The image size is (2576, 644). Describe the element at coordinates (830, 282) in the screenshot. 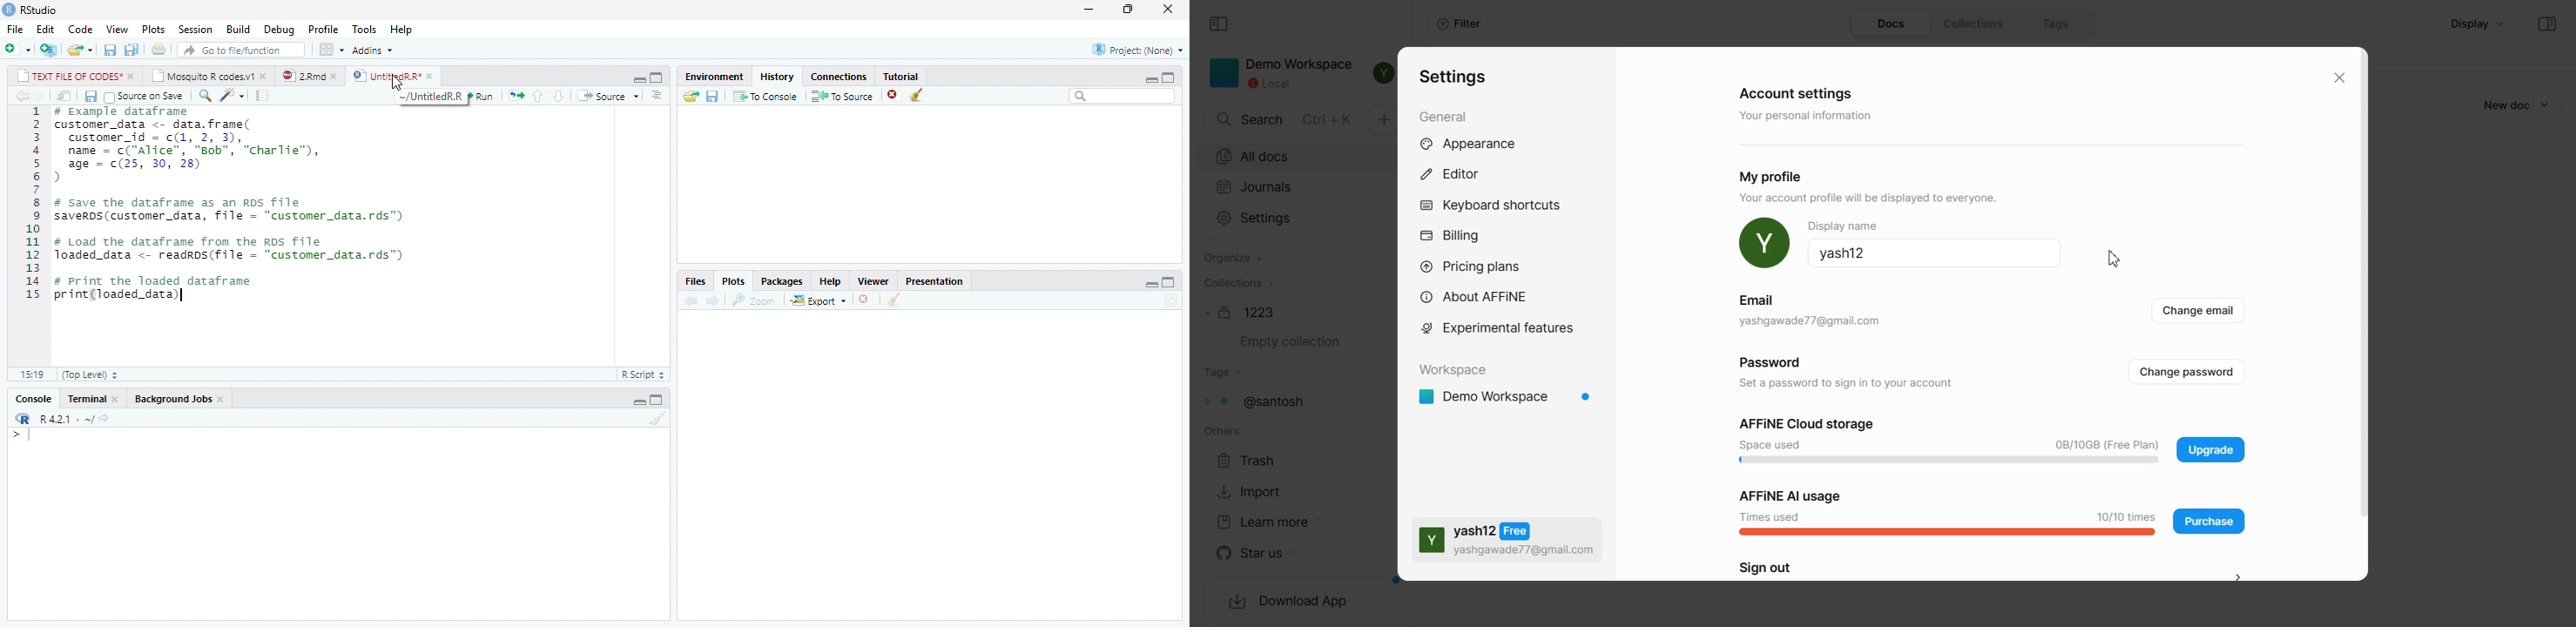

I see `Help` at that location.